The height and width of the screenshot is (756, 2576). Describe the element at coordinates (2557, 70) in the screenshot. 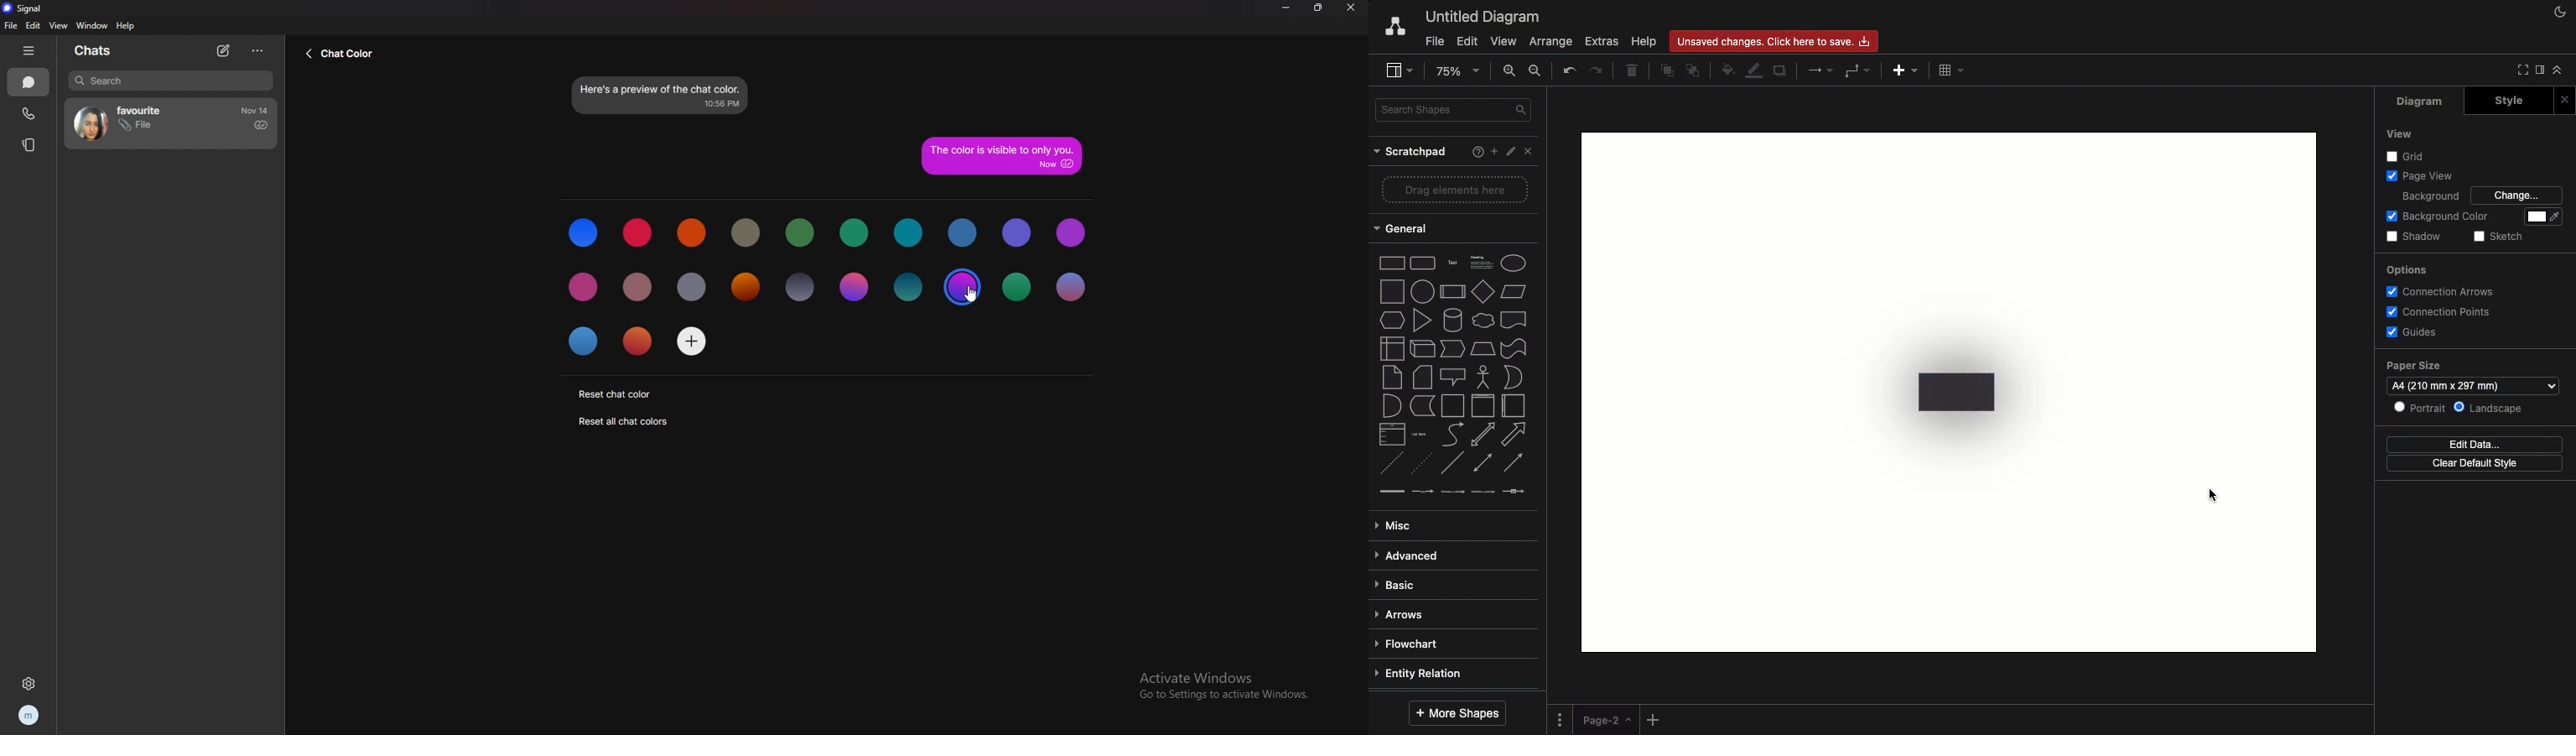

I see `Collapse` at that location.